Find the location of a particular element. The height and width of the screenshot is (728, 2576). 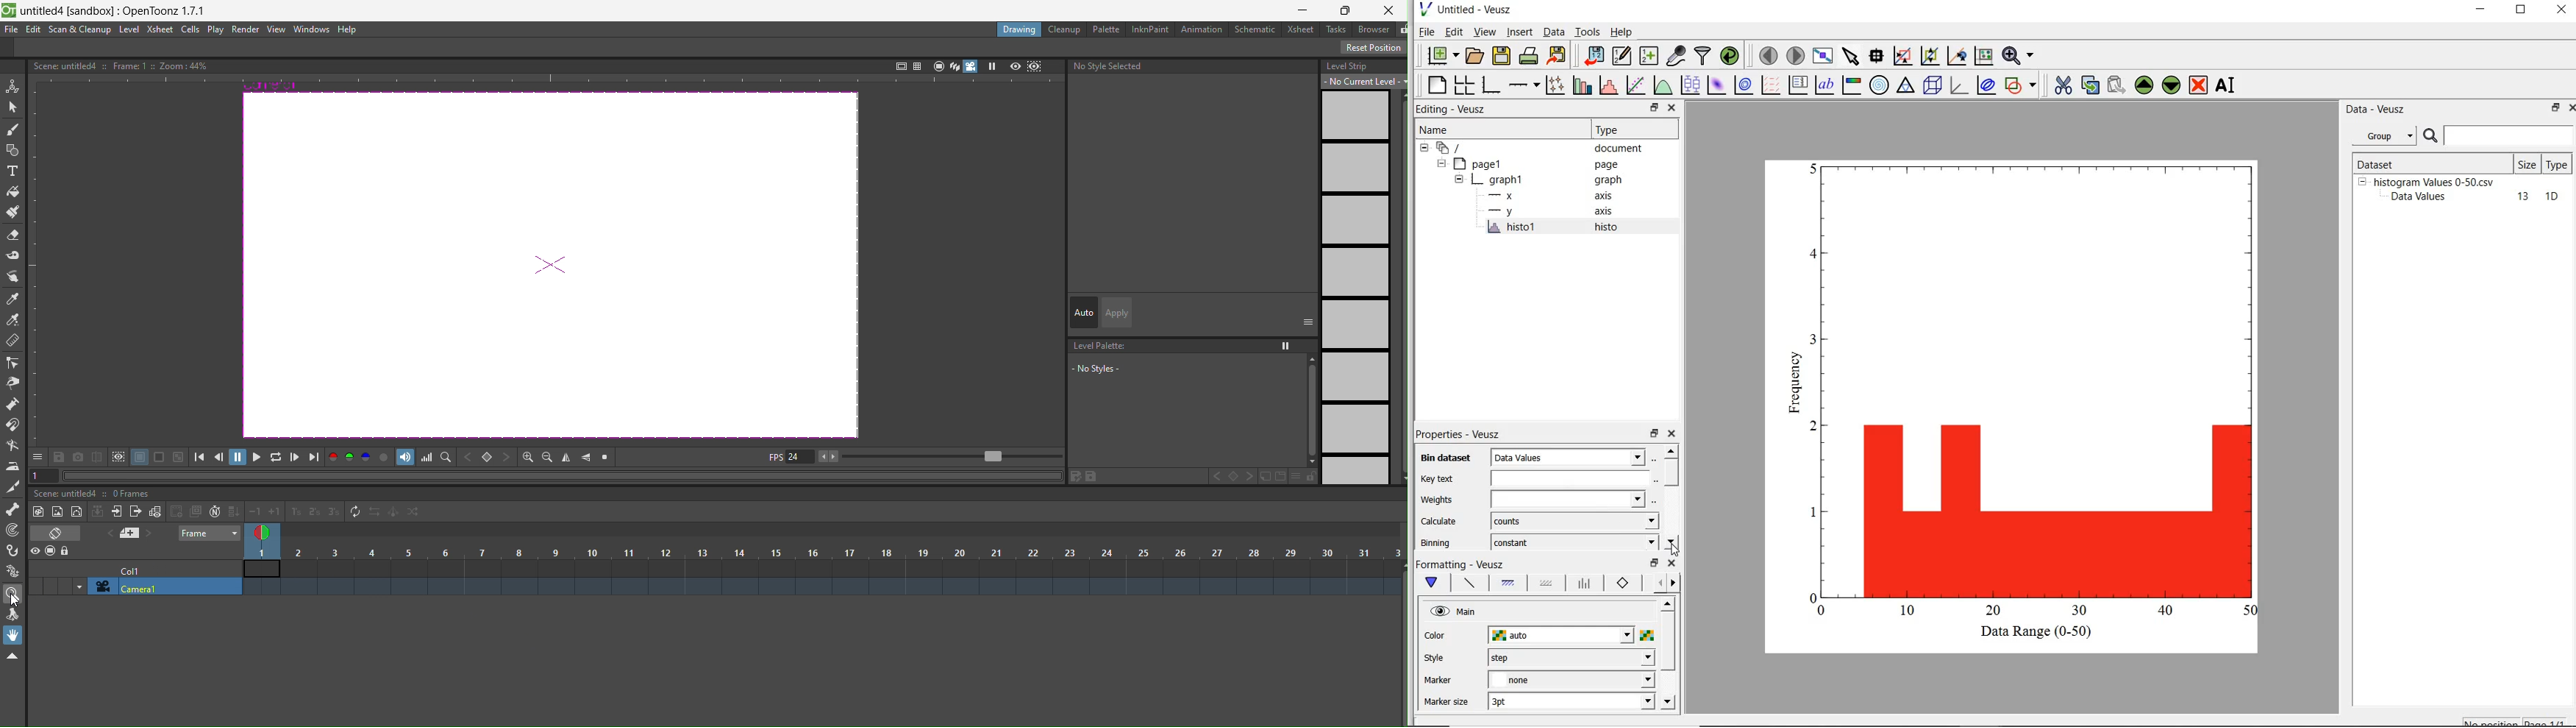

cutter tool is located at coordinates (13, 486).